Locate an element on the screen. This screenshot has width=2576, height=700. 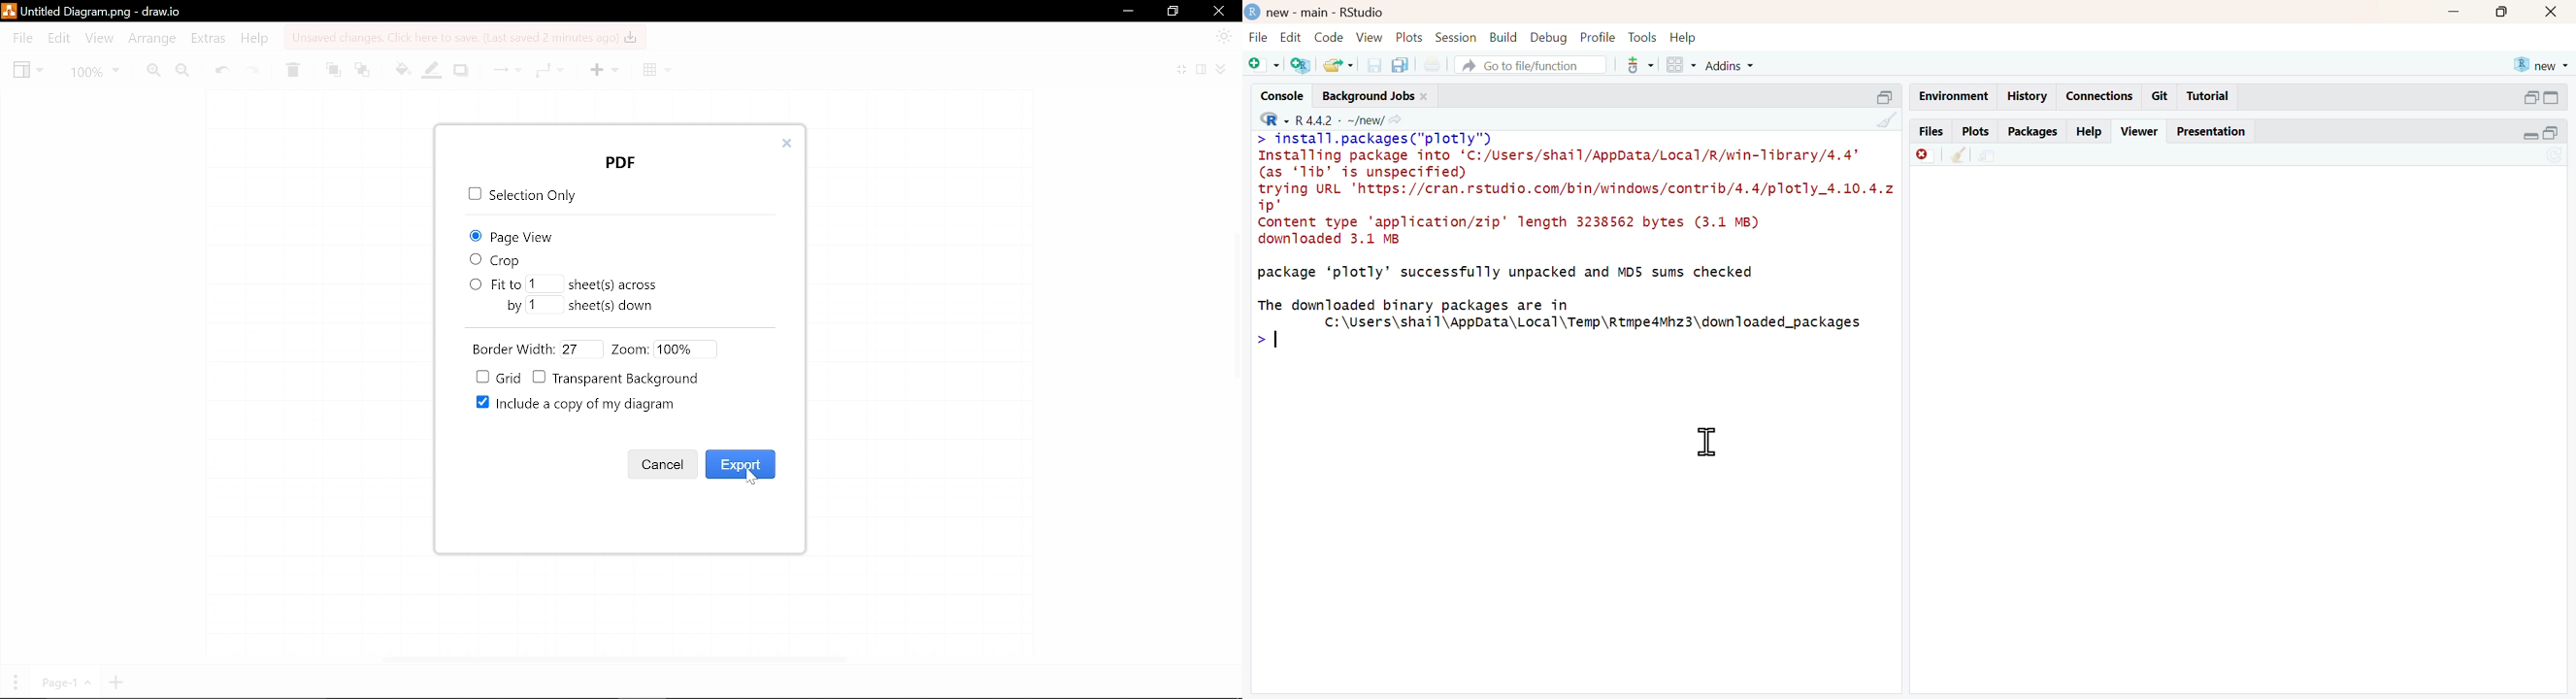
connections is located at coordinates (2099, 96).